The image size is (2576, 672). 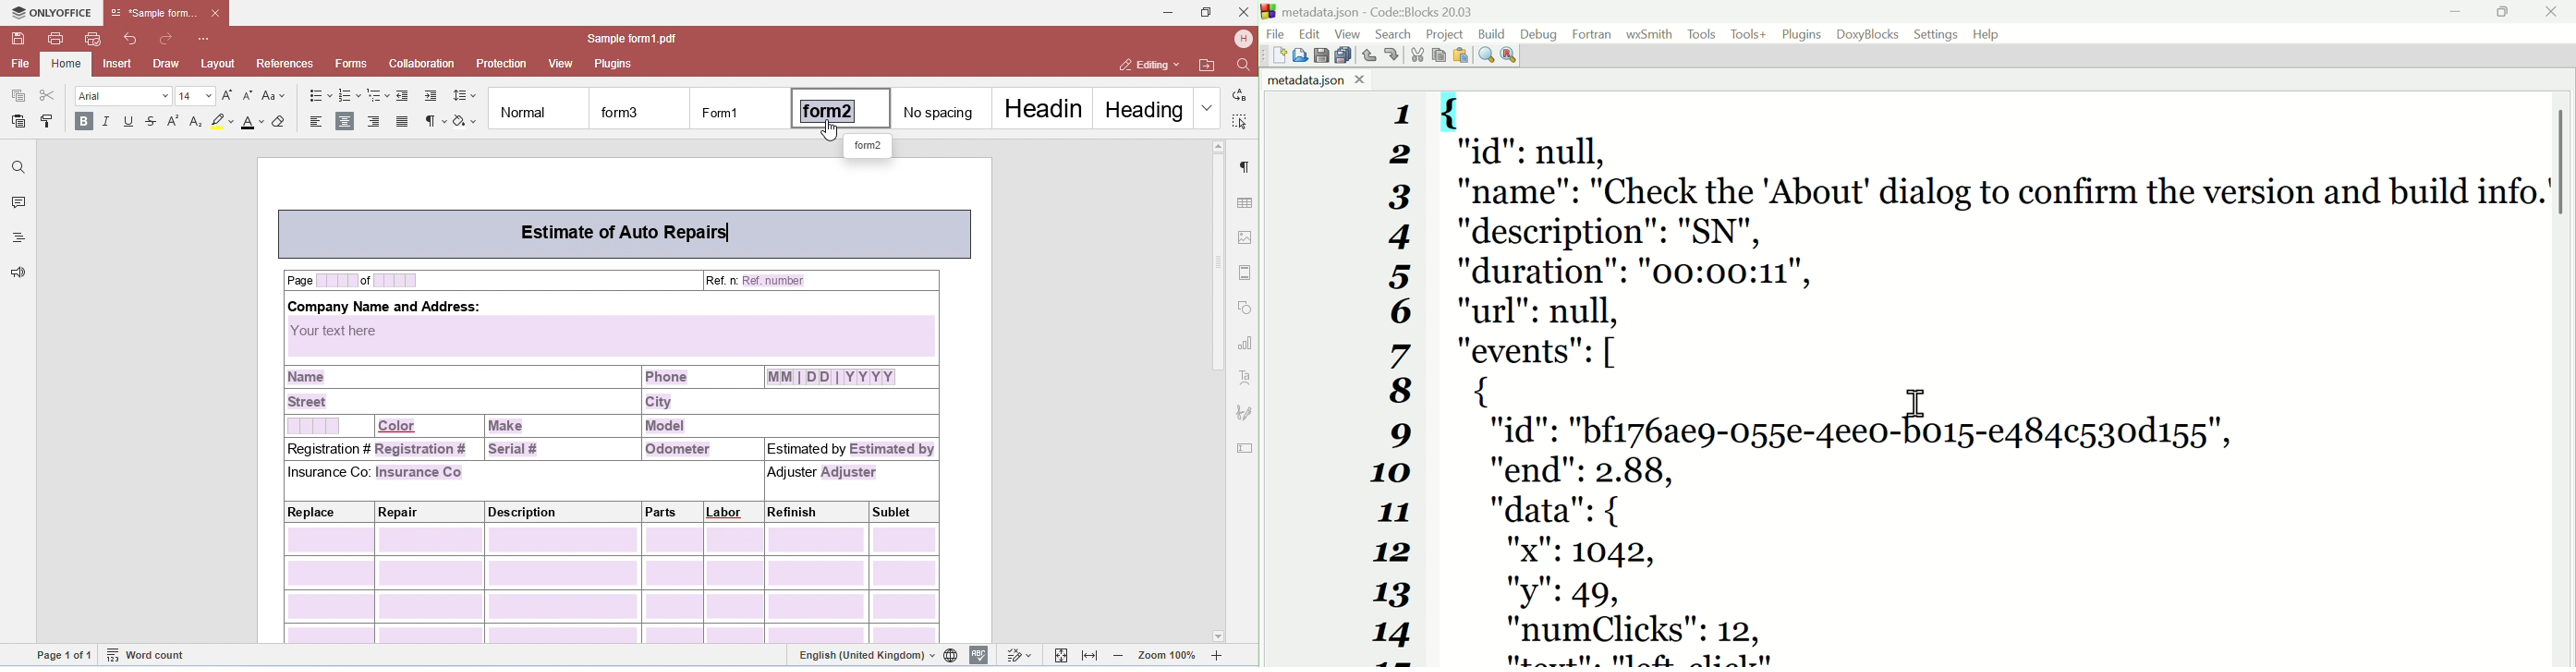 I want to click on Tools, so click(x=1748, y=36).